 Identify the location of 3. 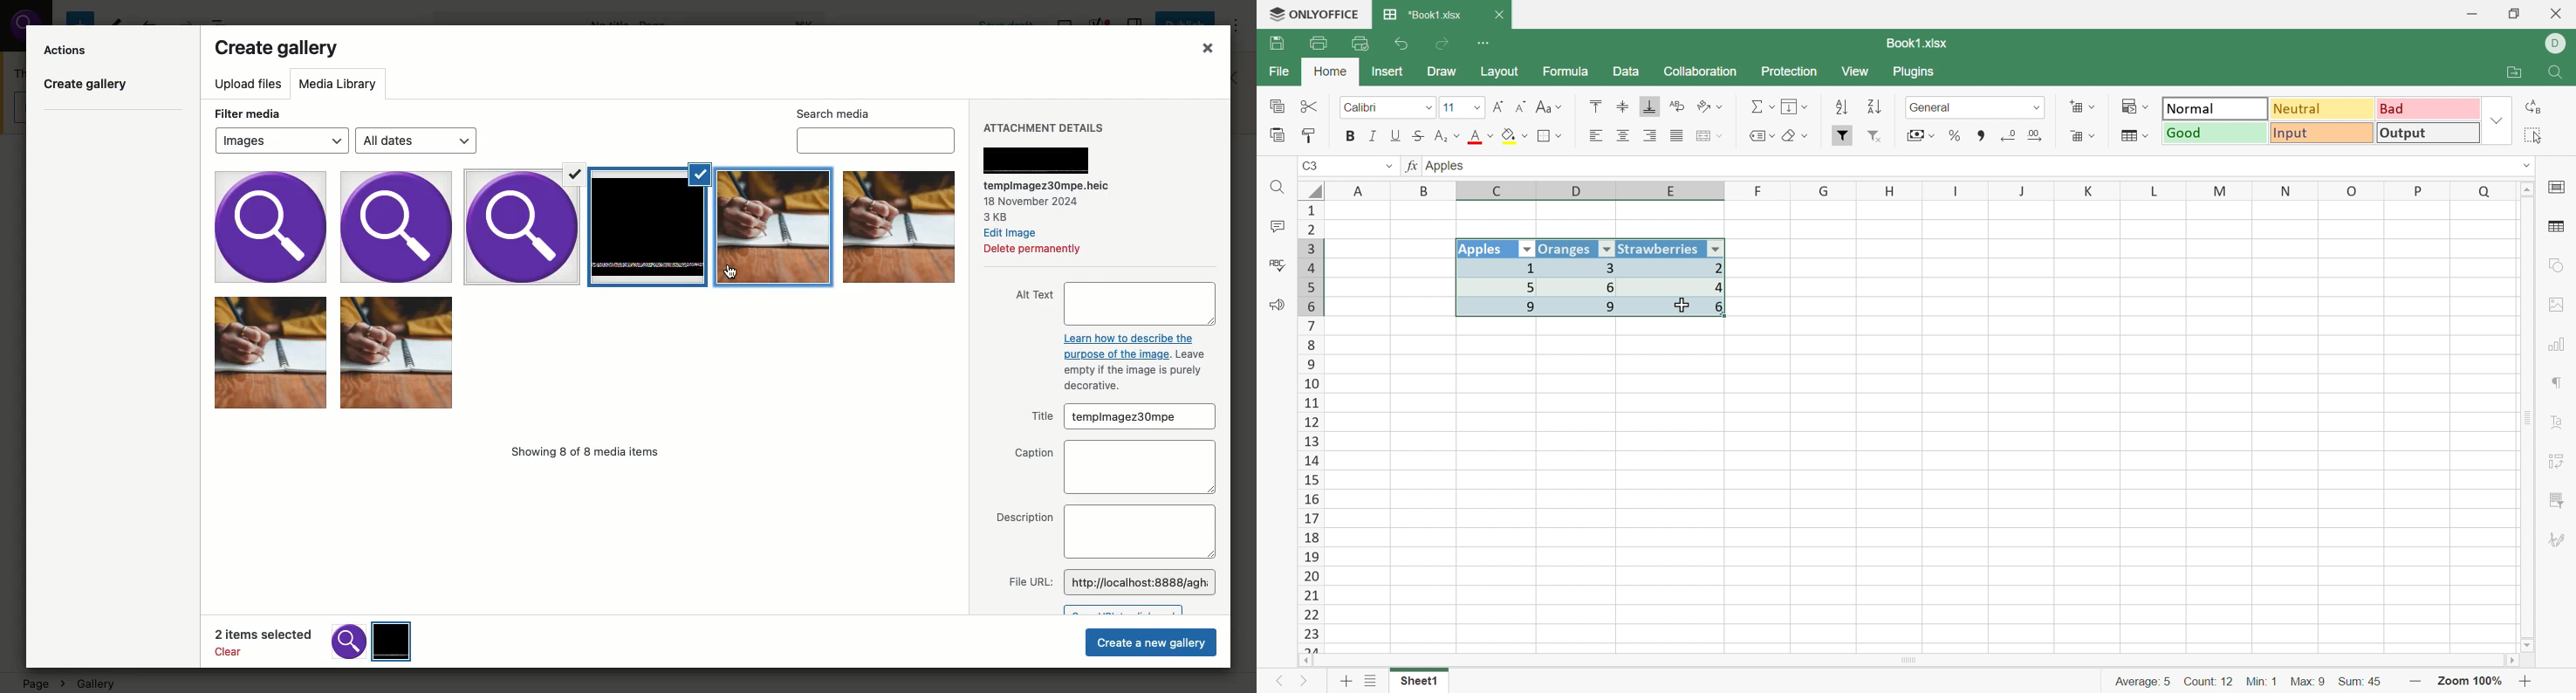
(1582, 267).